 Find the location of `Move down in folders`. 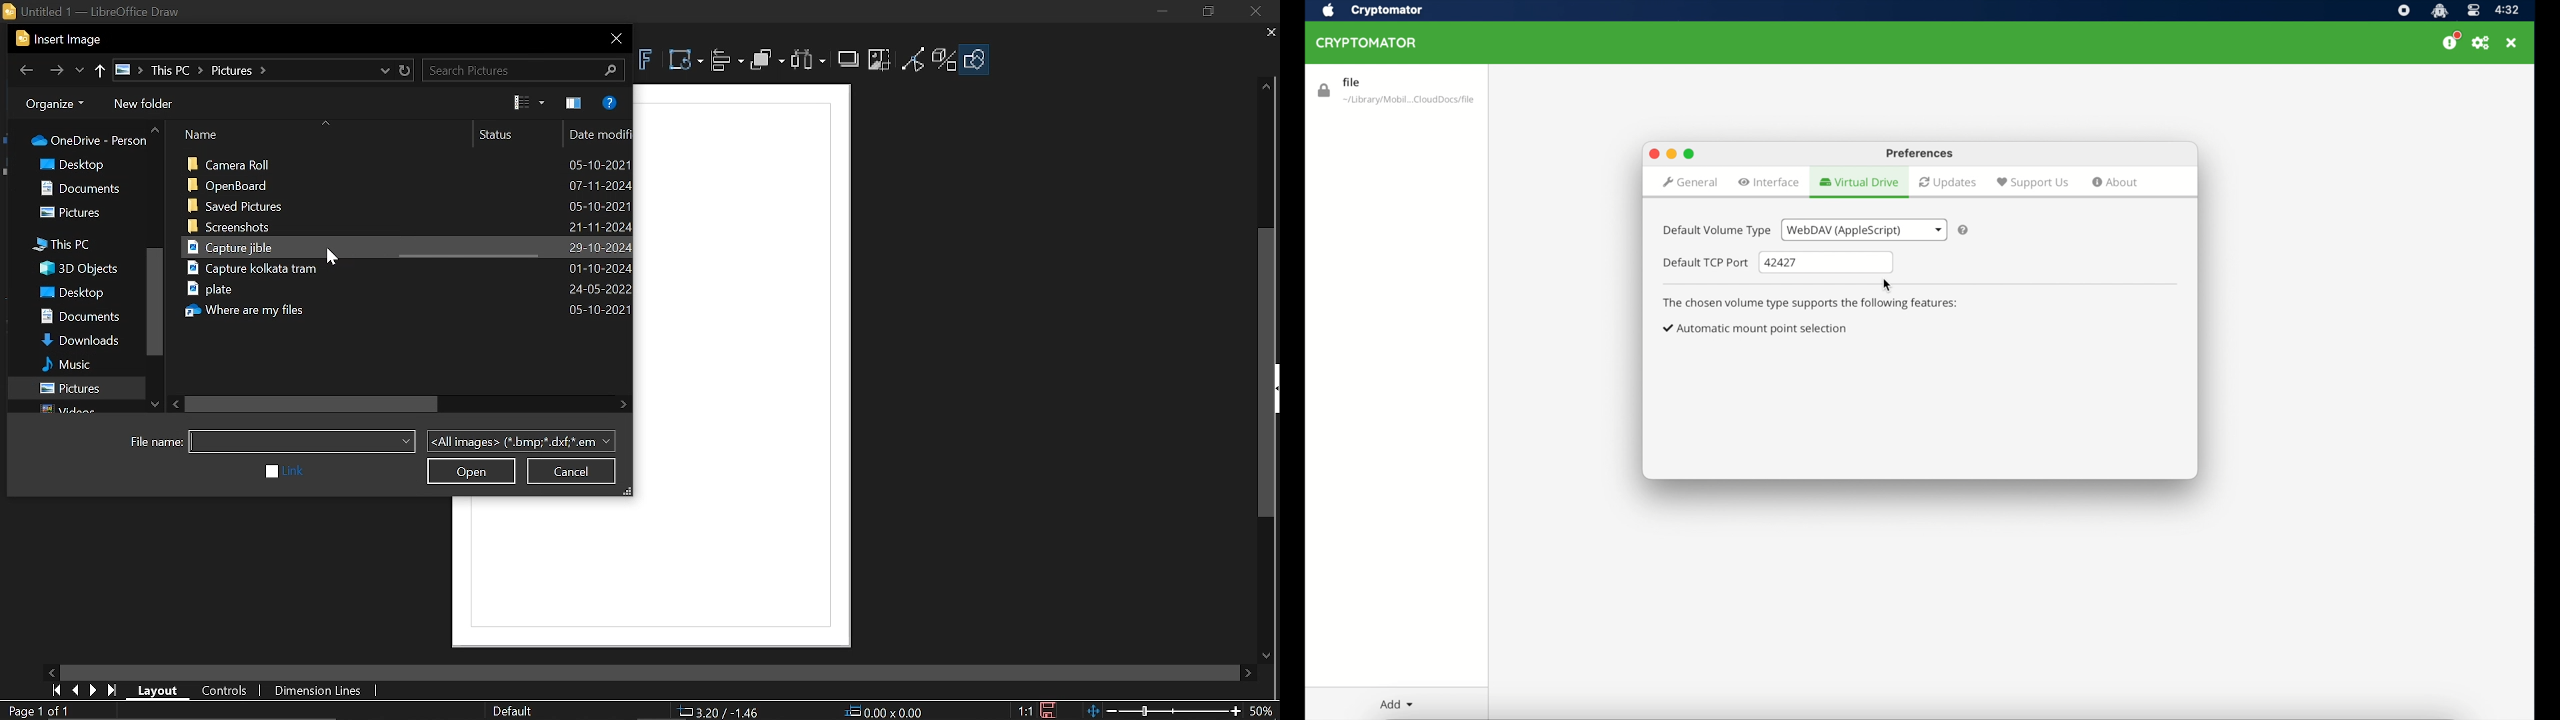

Move down in folders is located at coordinates (156, 405).